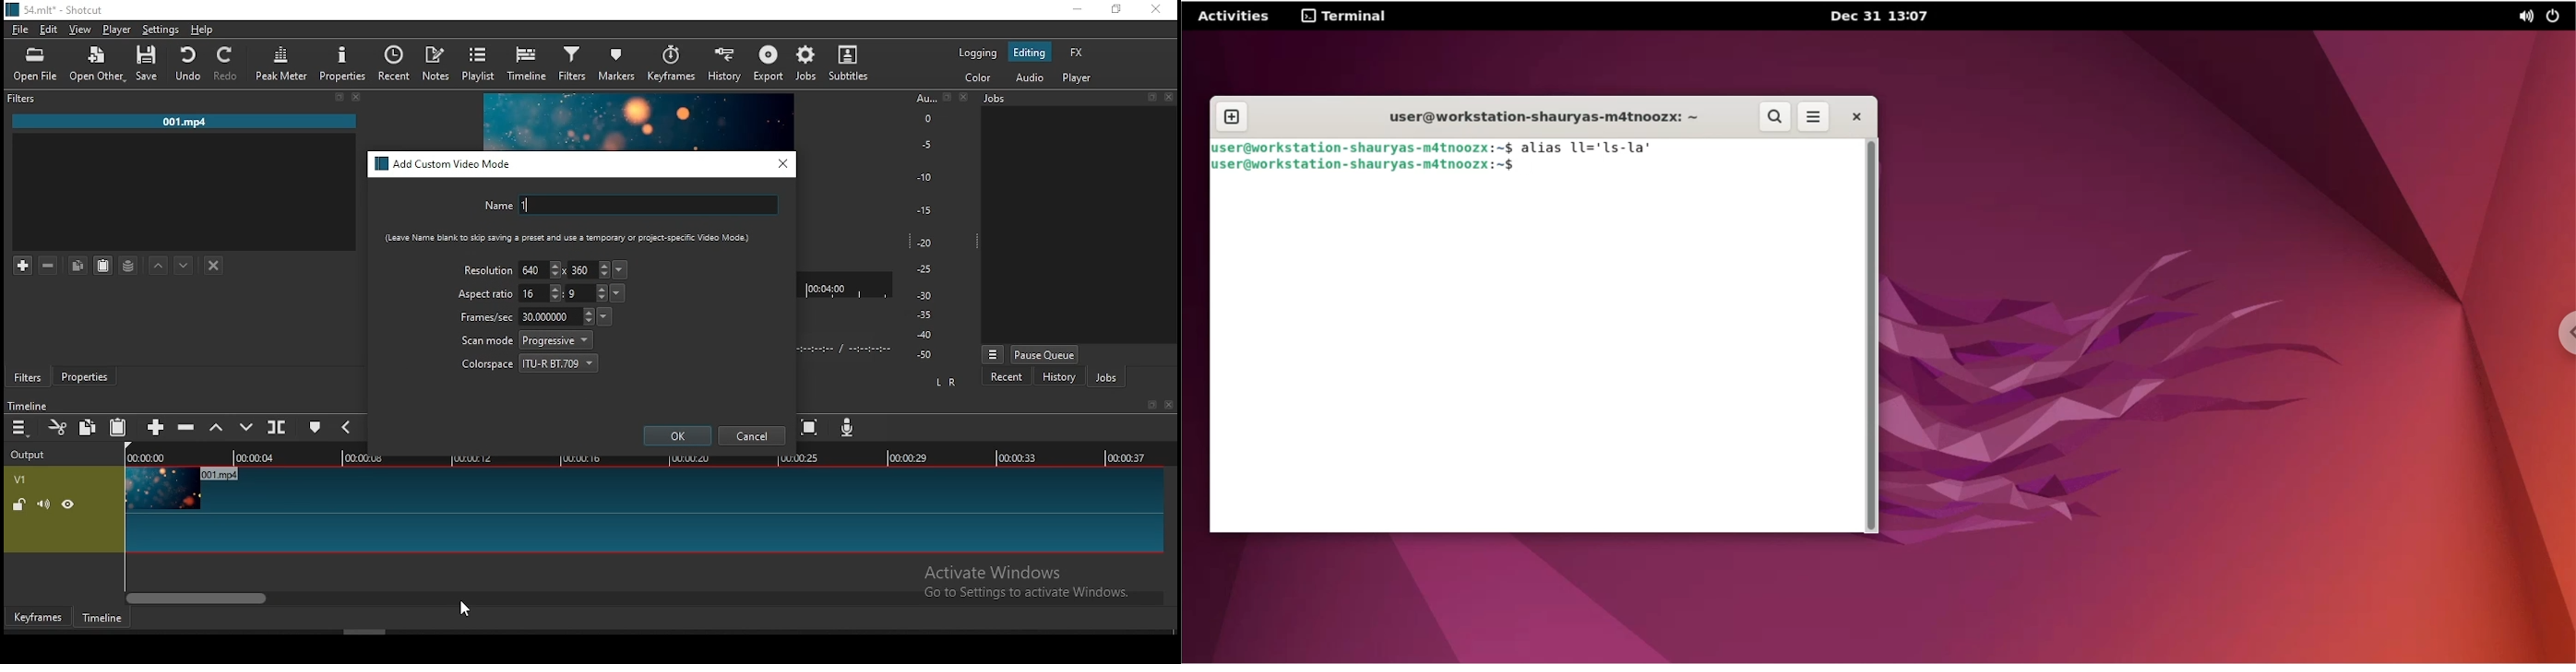 Image resolution: width=2576 pixels, height=672 pixels. What do you see at coordinates (571, 237) in the screenshot?
I see `(Leave Name blank to skip saving a preset and Use a temporary or Project-specific Video Mode)` at bounding box center [571, 237].